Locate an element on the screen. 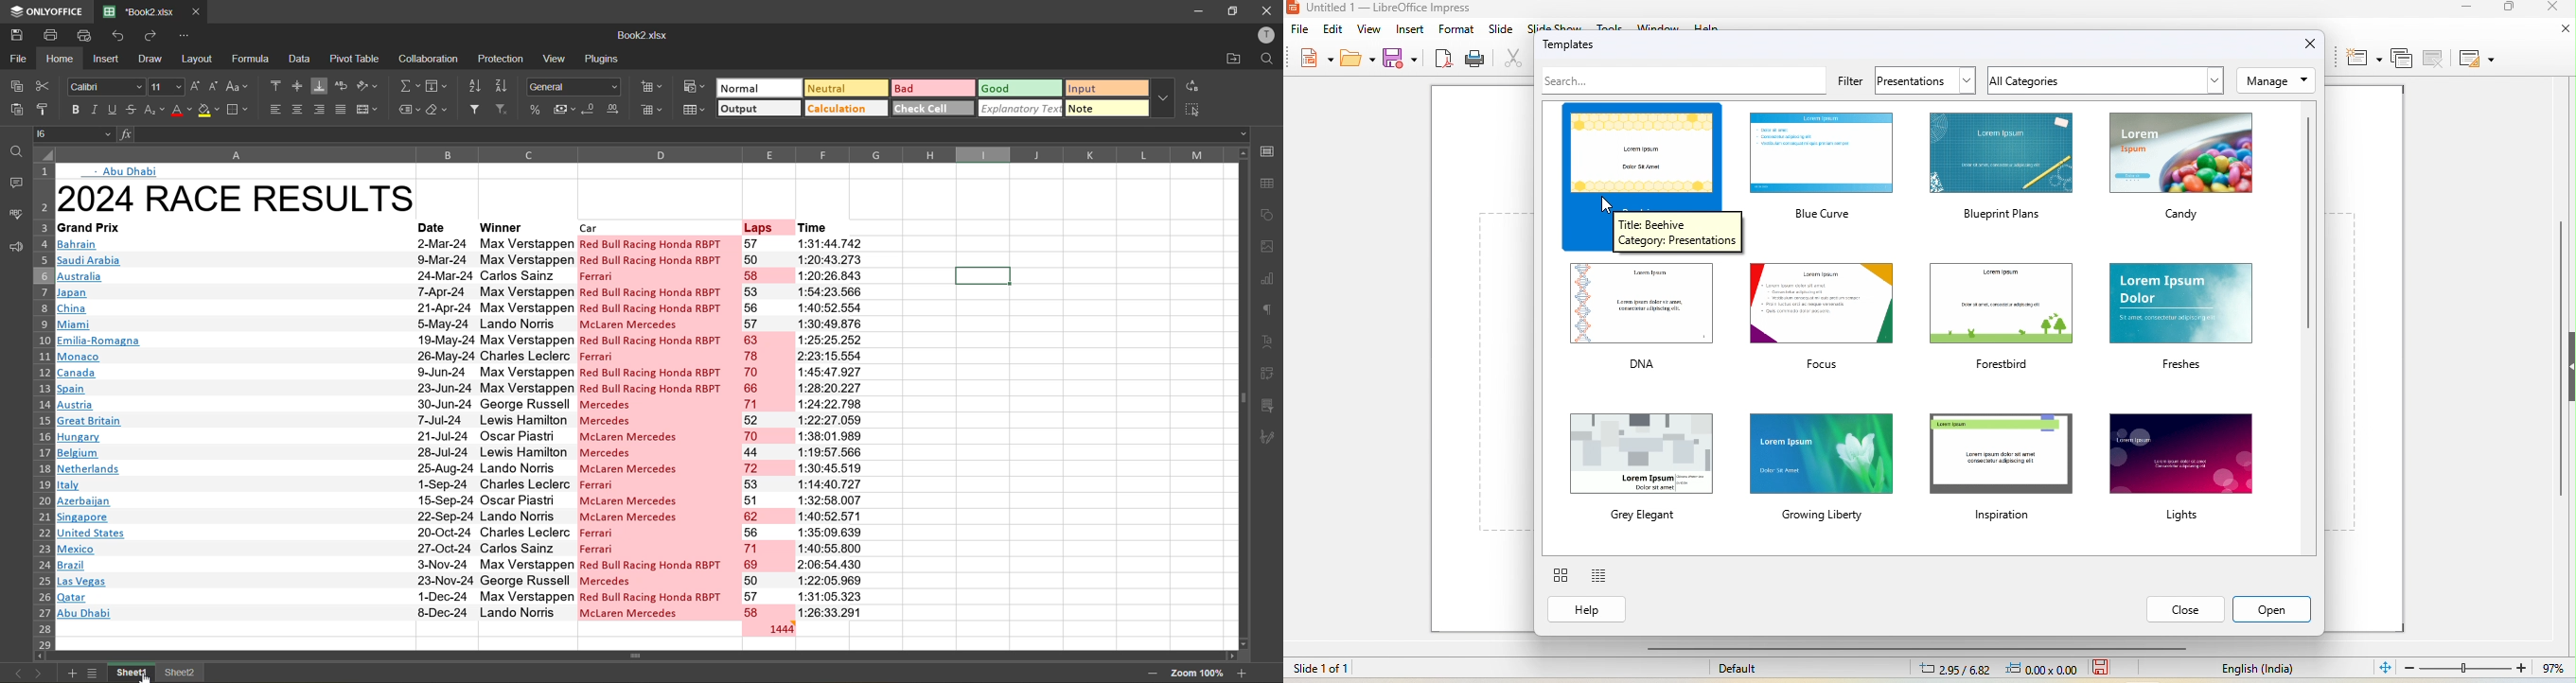 This screenshot has width=2576, height=700. thumbnail view is located at coordinates (1561, 575).